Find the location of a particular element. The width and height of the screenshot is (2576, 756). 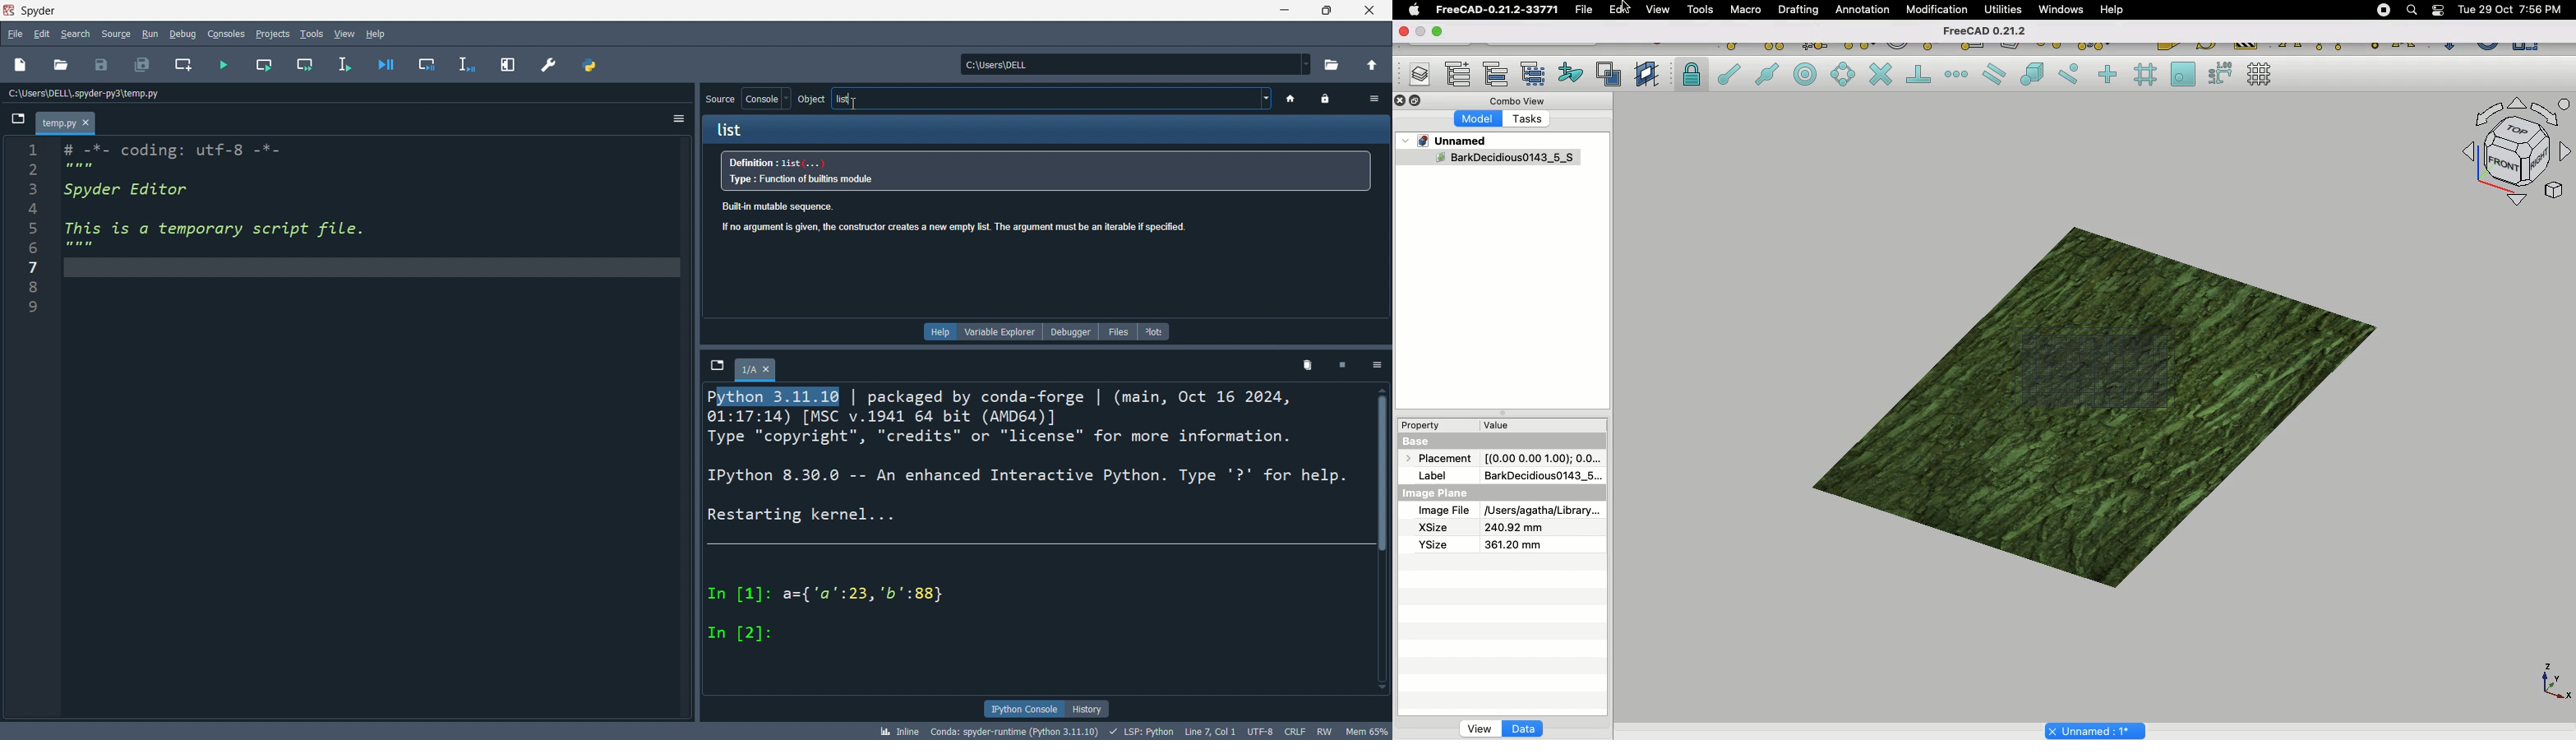

save all is located at coordinates (141, 67).